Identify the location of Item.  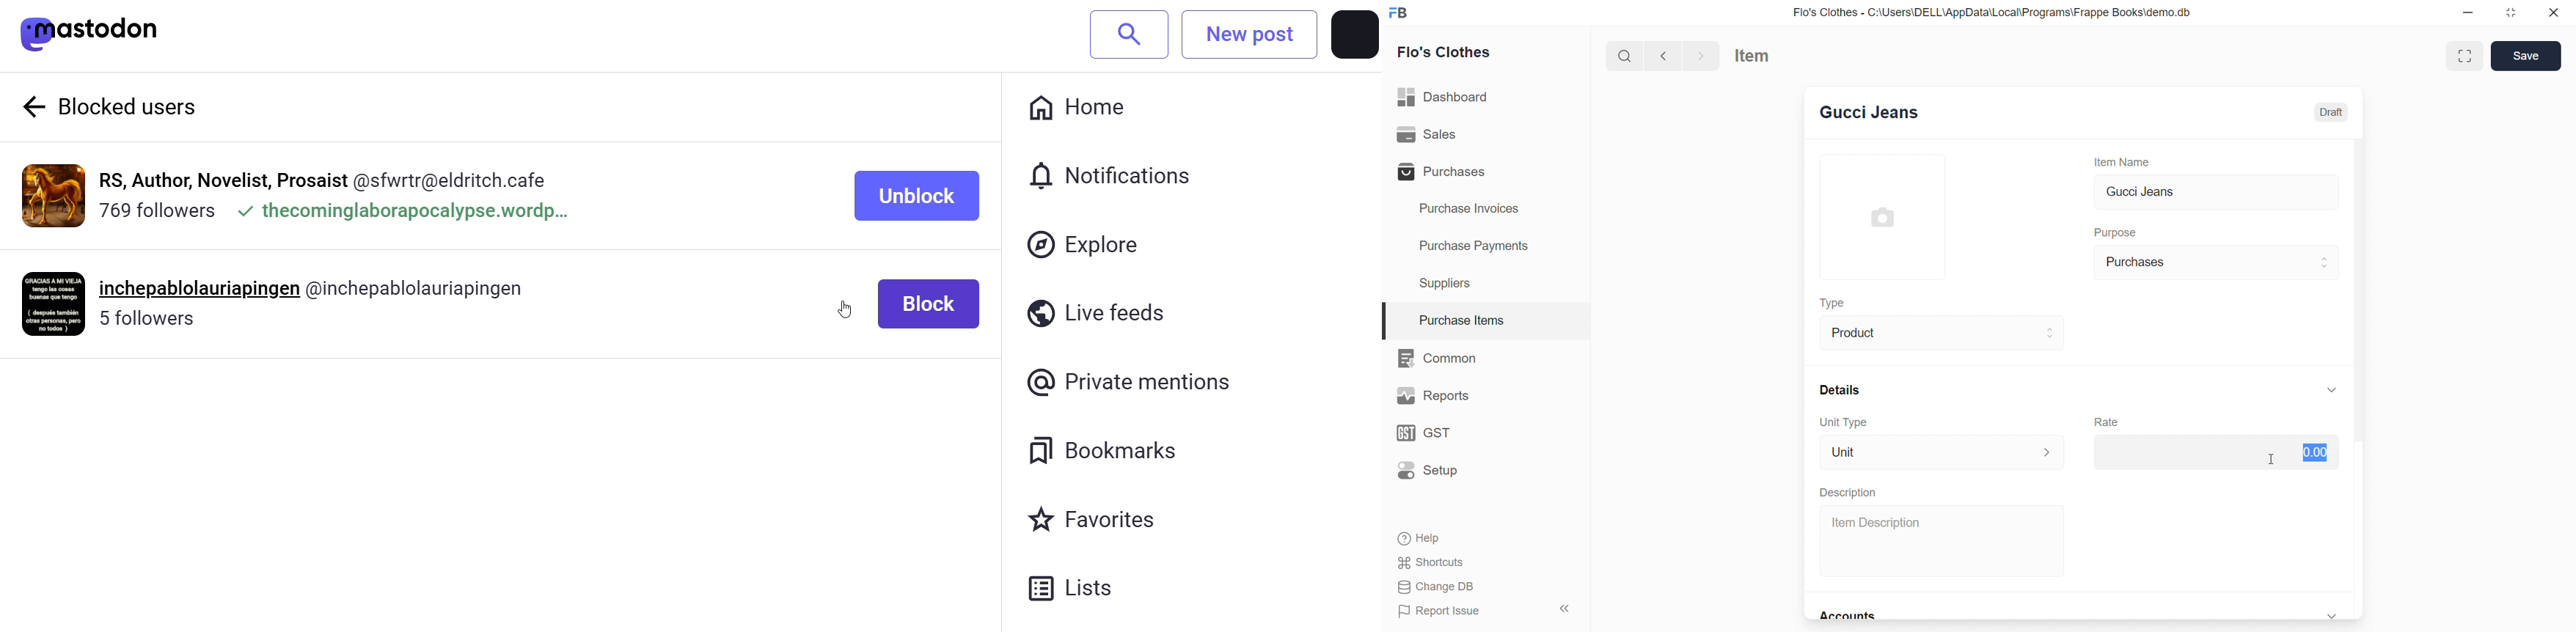
(1761, 56).